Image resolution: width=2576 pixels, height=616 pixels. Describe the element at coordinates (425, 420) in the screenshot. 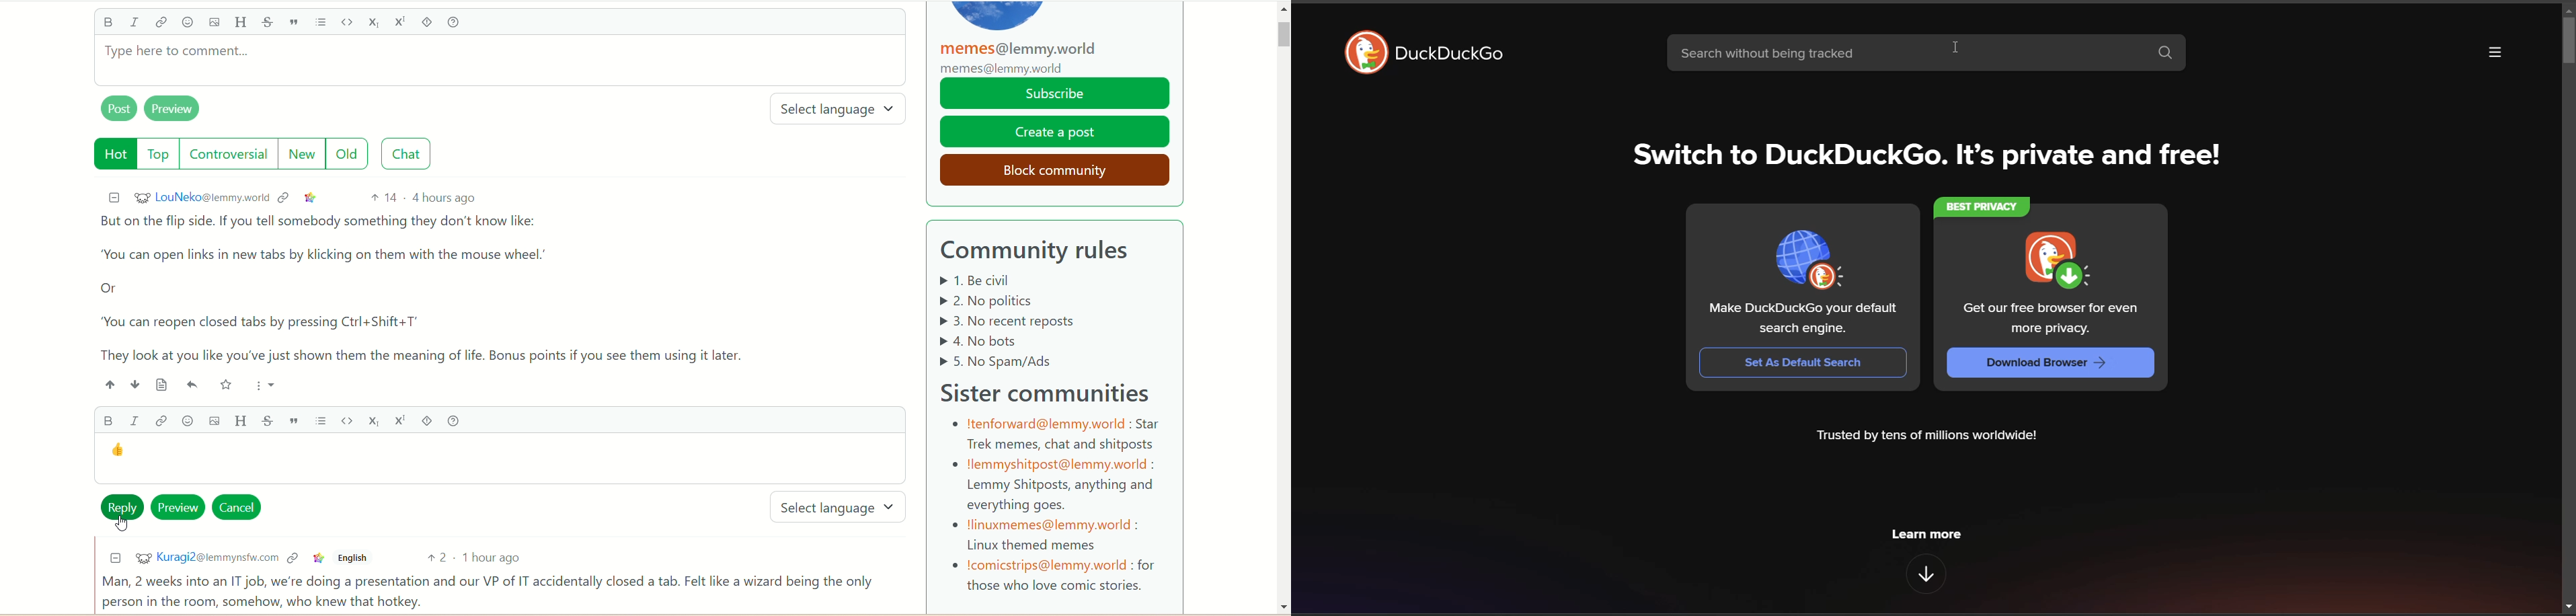

I see `spoiler` at that location.